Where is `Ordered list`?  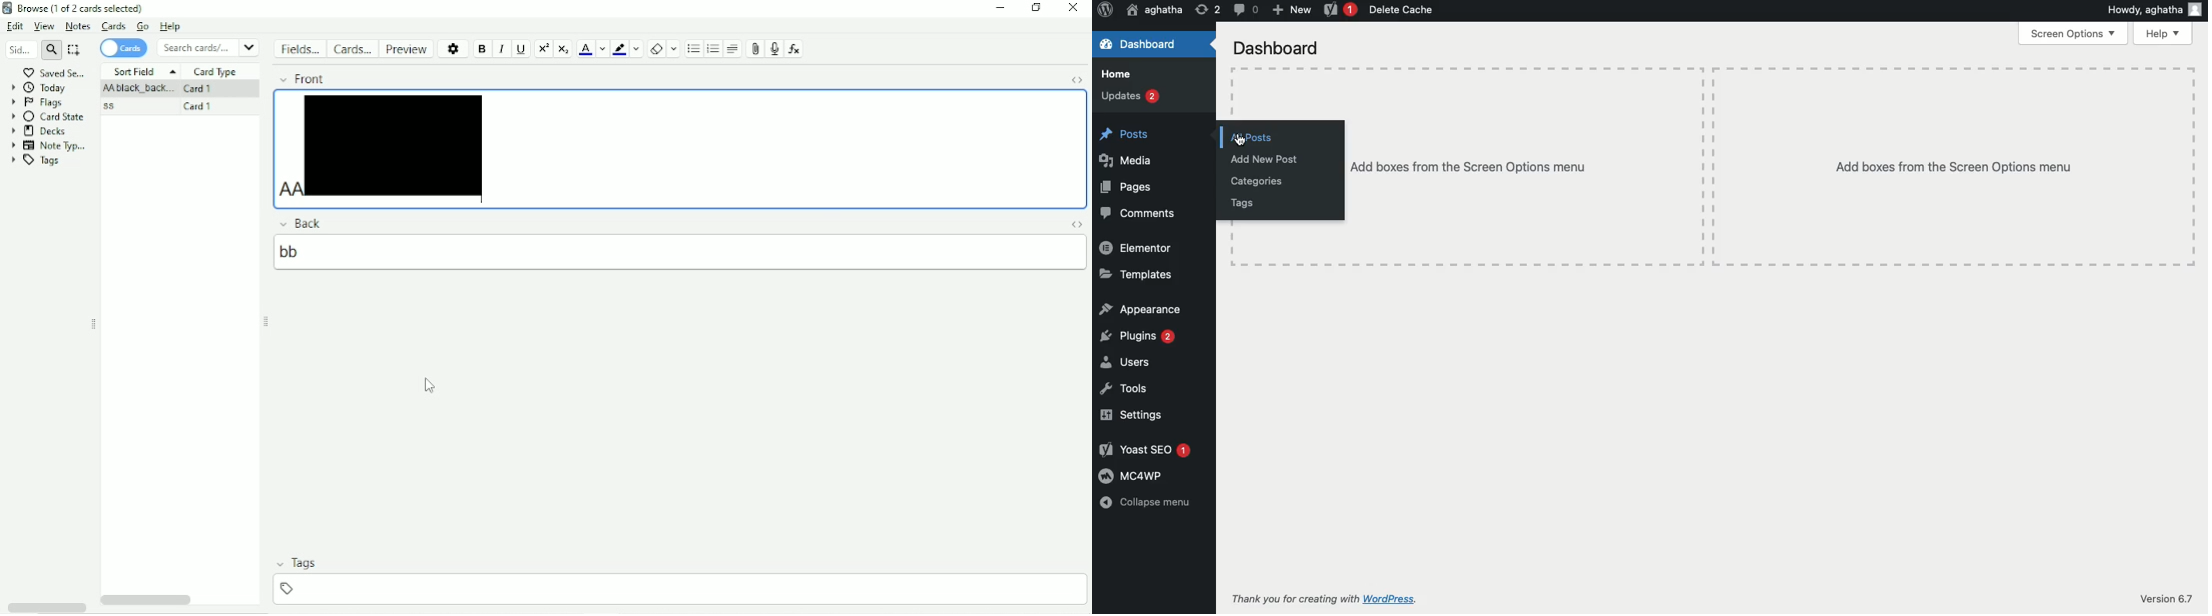 Ordered list is located at coordinates (713, 49).